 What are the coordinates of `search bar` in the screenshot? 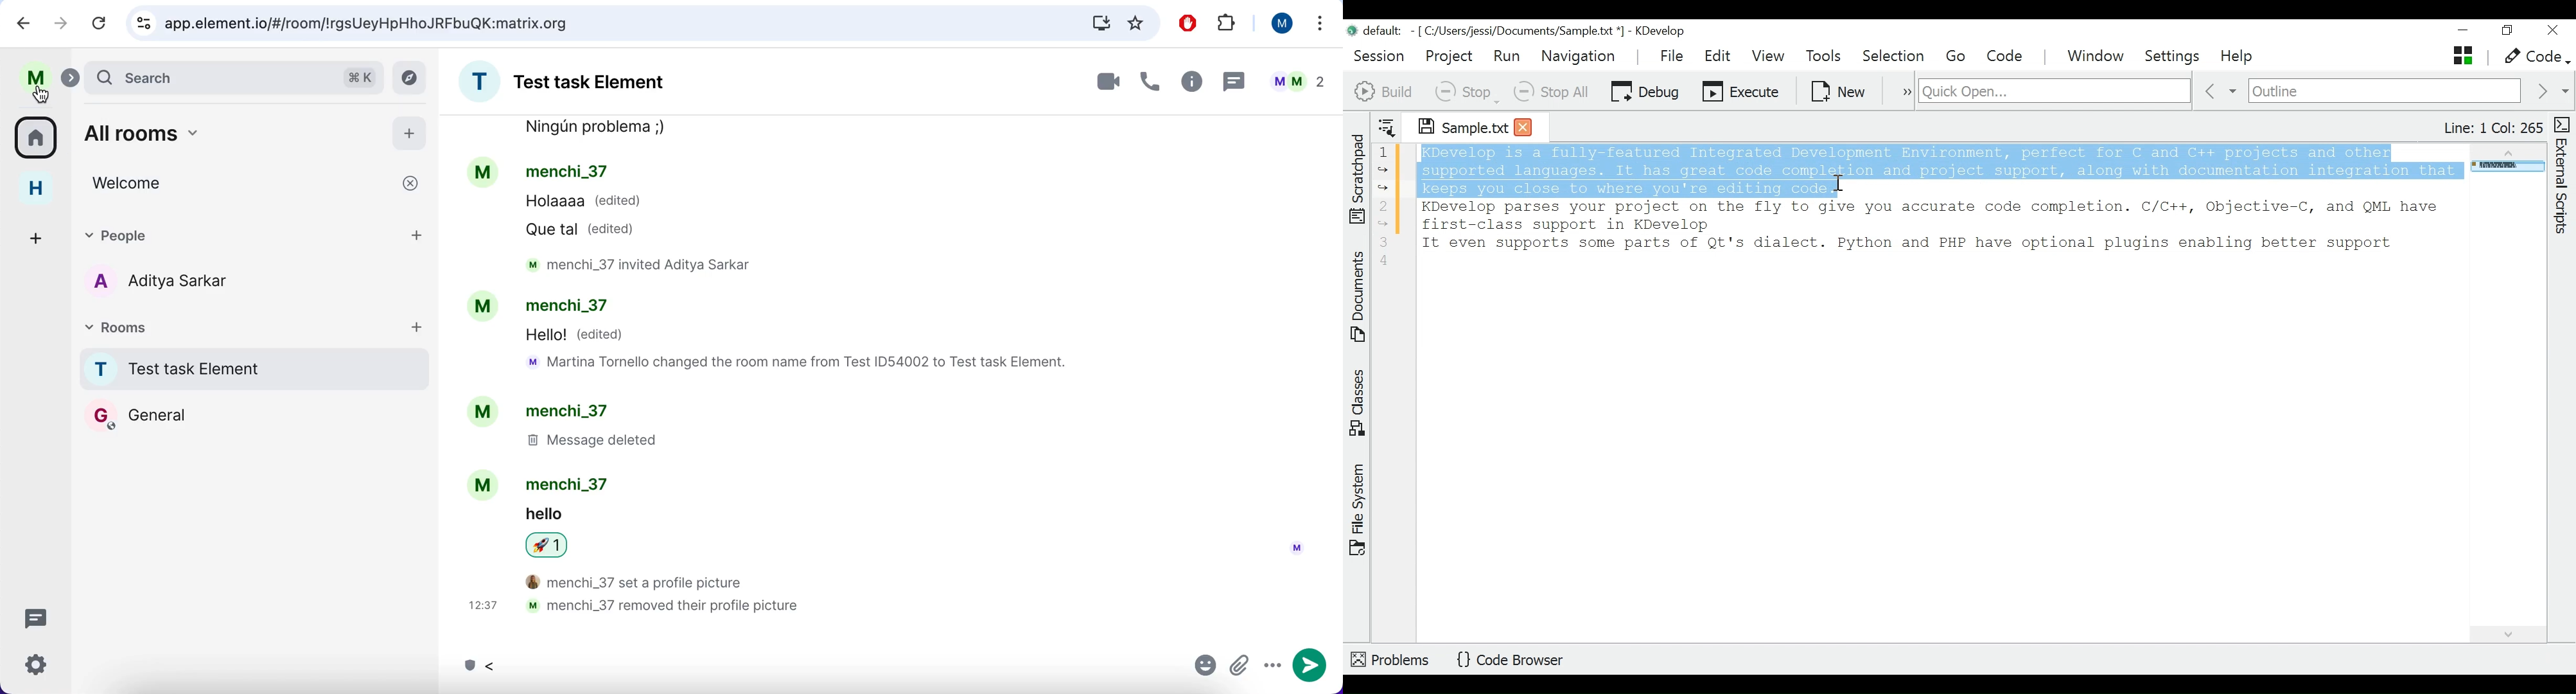 It's located at (640, 23).